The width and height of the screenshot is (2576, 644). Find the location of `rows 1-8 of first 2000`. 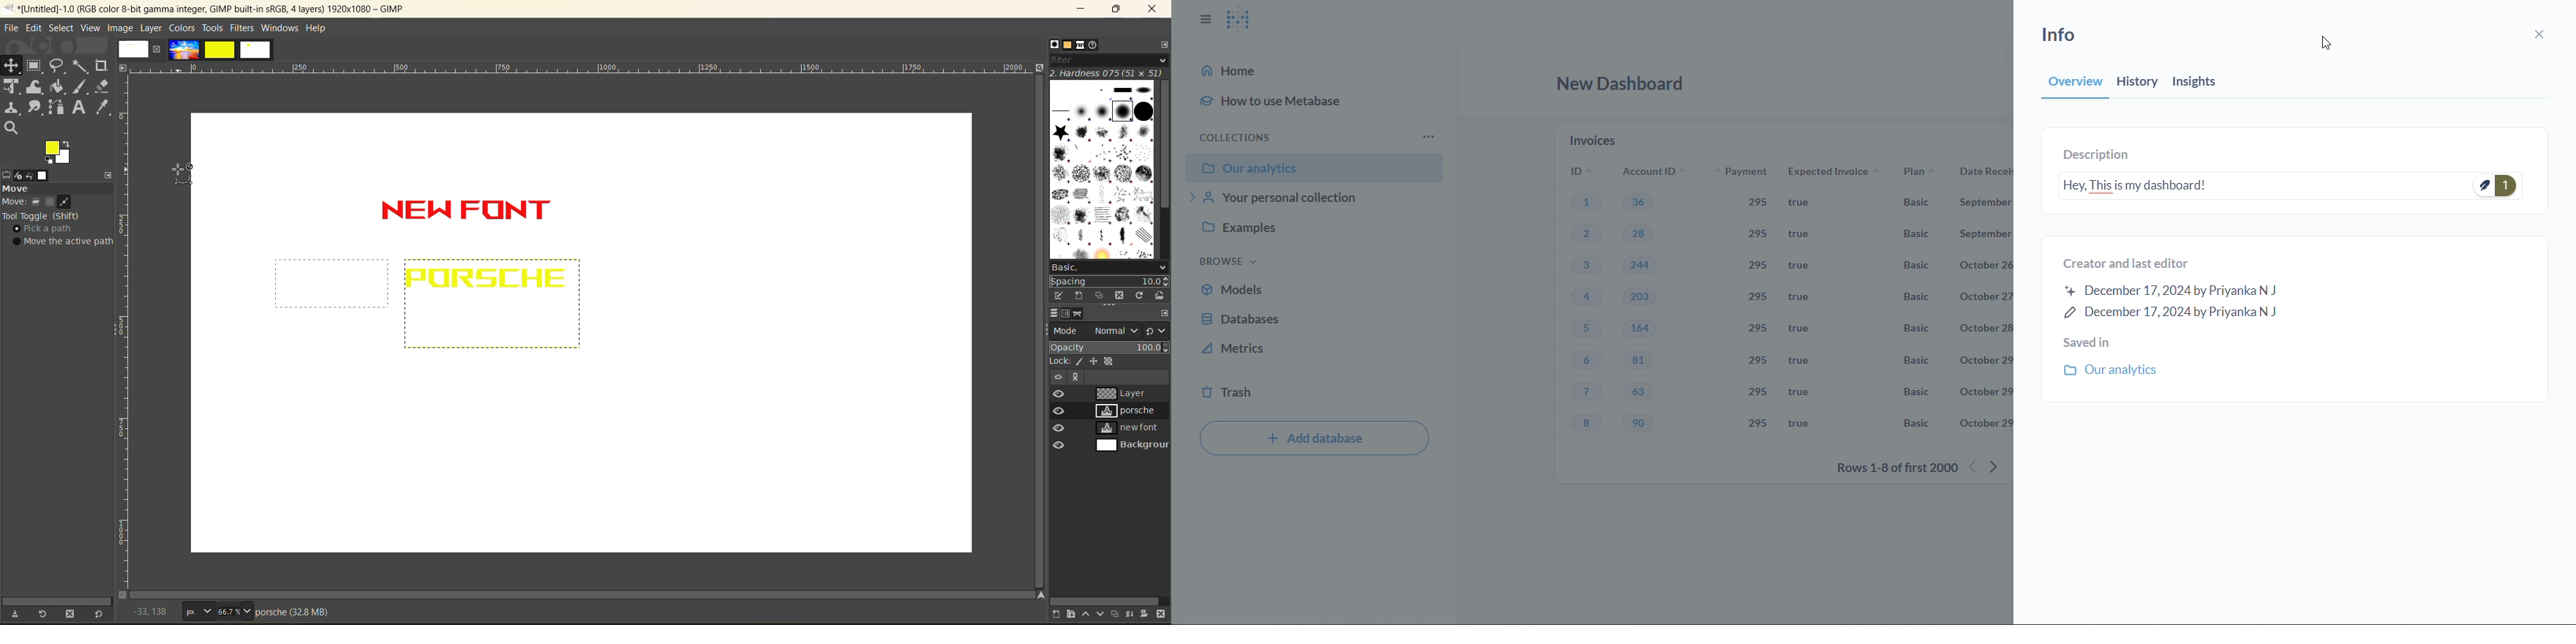

rows 1-8 of first 2000 is located at coordinates (1894, 468).